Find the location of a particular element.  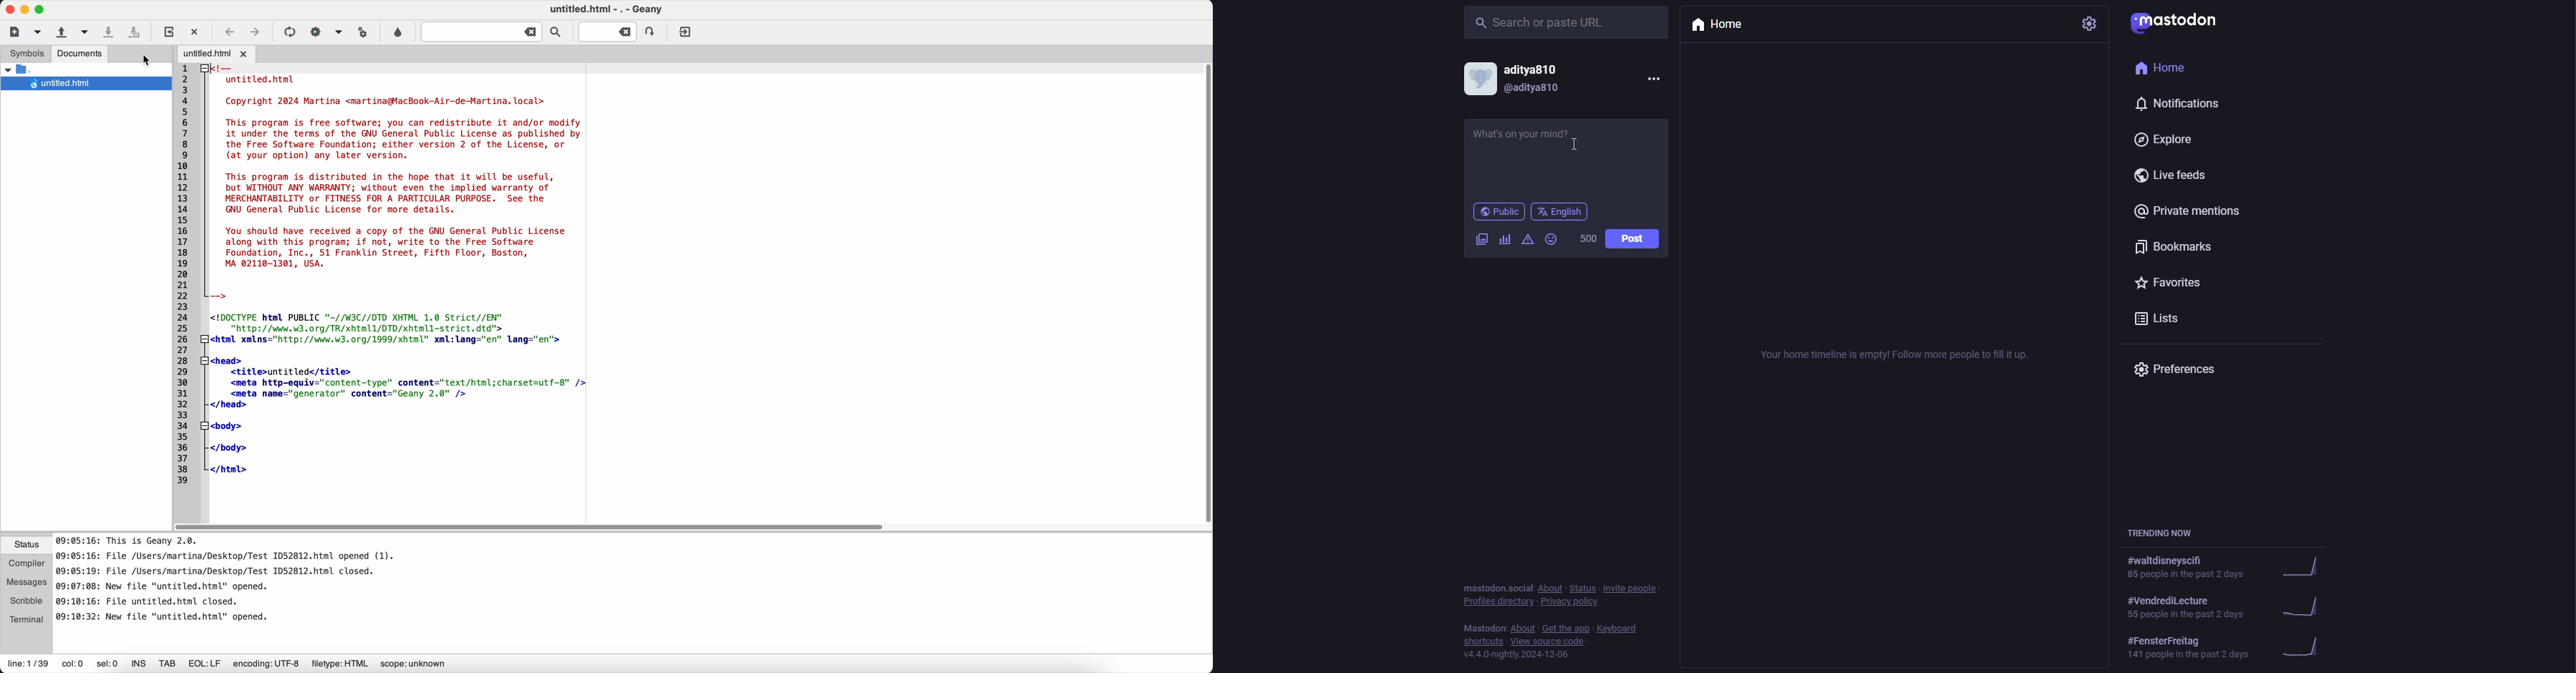

Cursor is located at coordinates (1575, 146).